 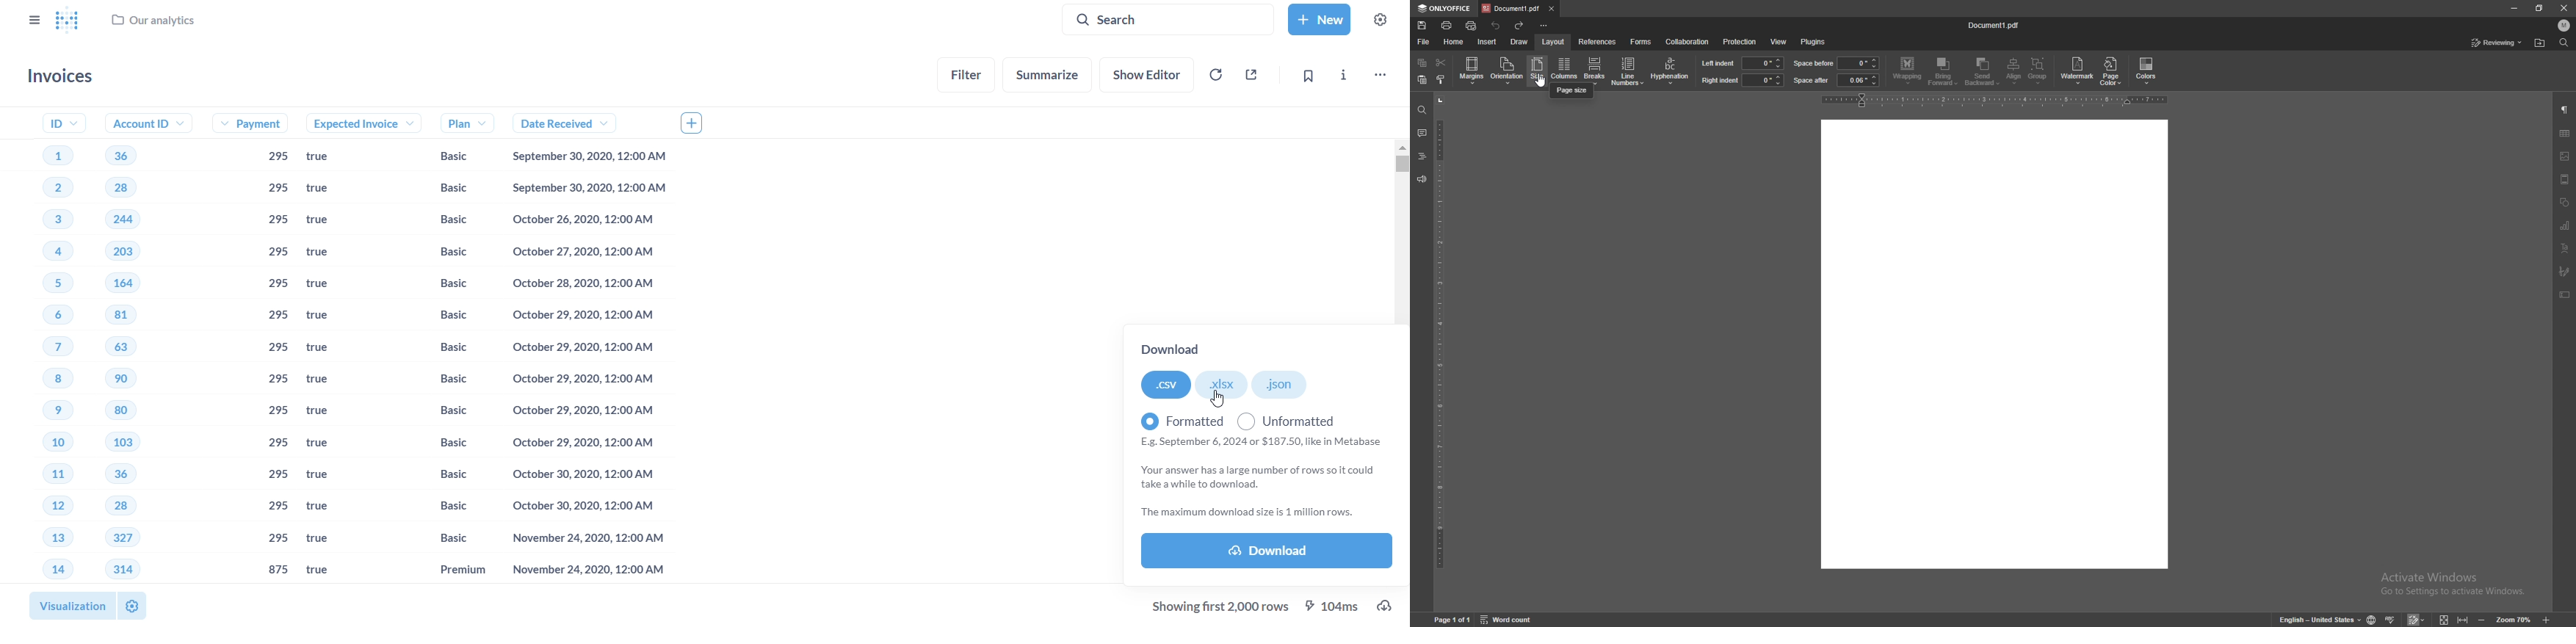 I want to click on fit to width, so click(x=2465, y=619).